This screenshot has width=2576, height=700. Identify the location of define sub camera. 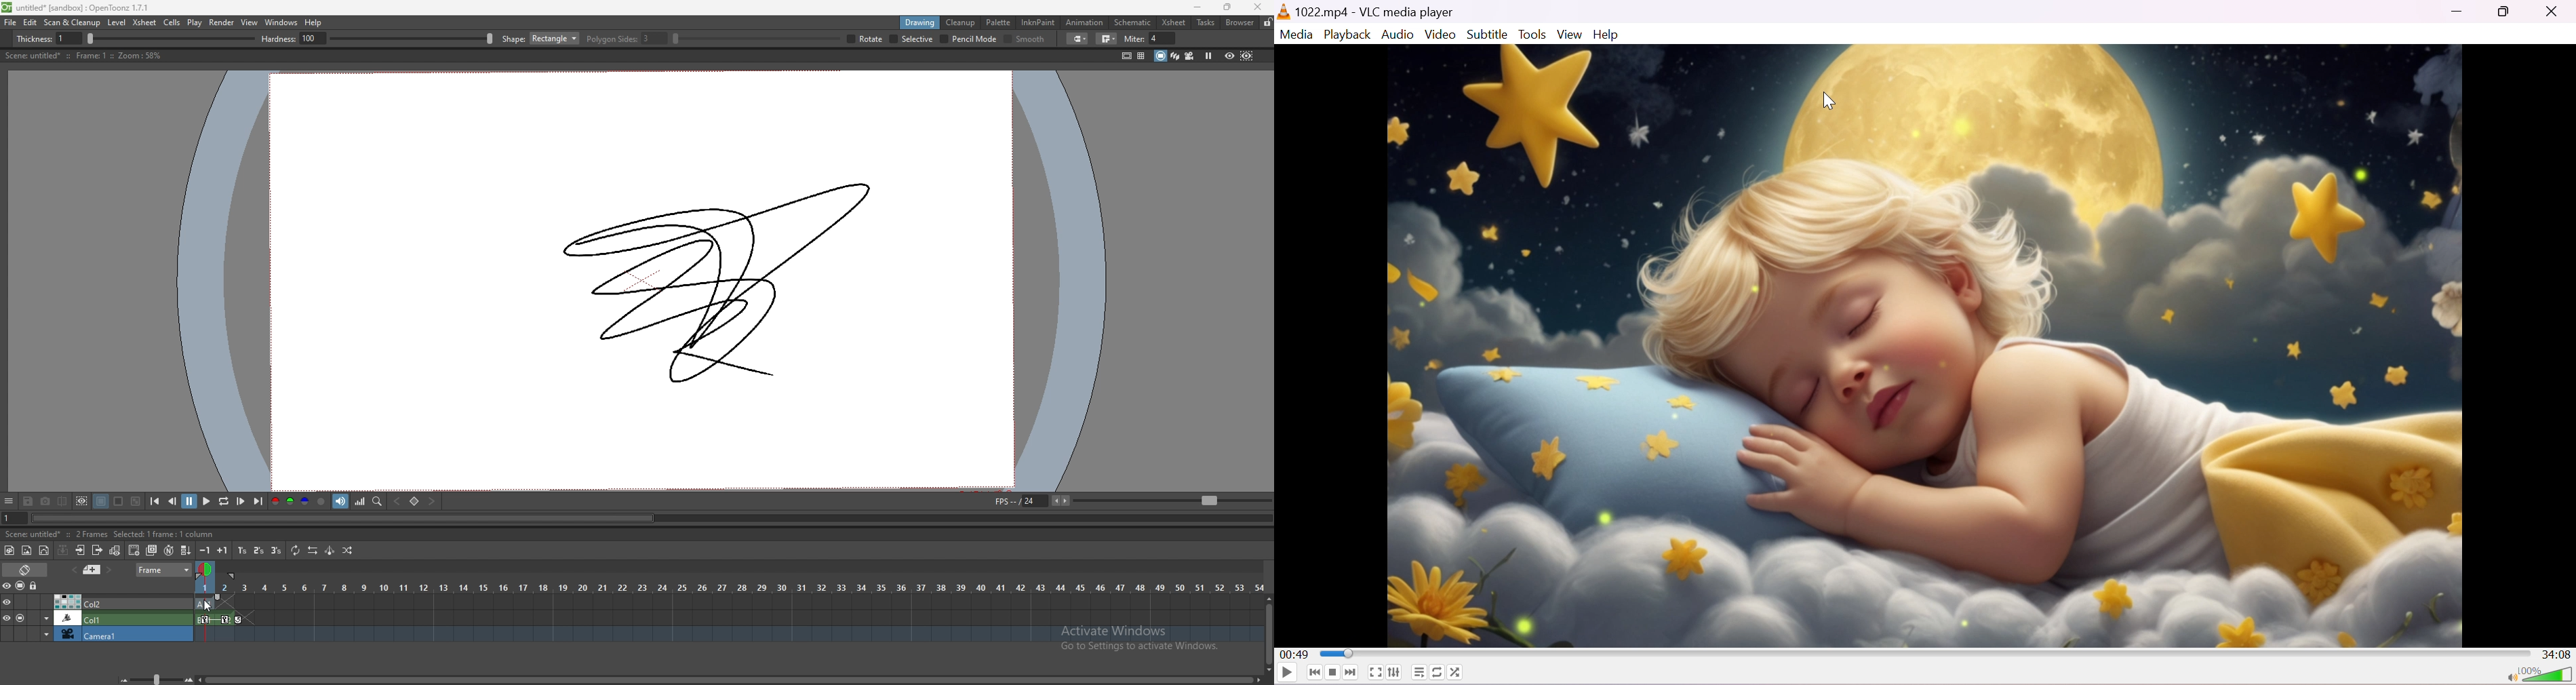
(82, 501).